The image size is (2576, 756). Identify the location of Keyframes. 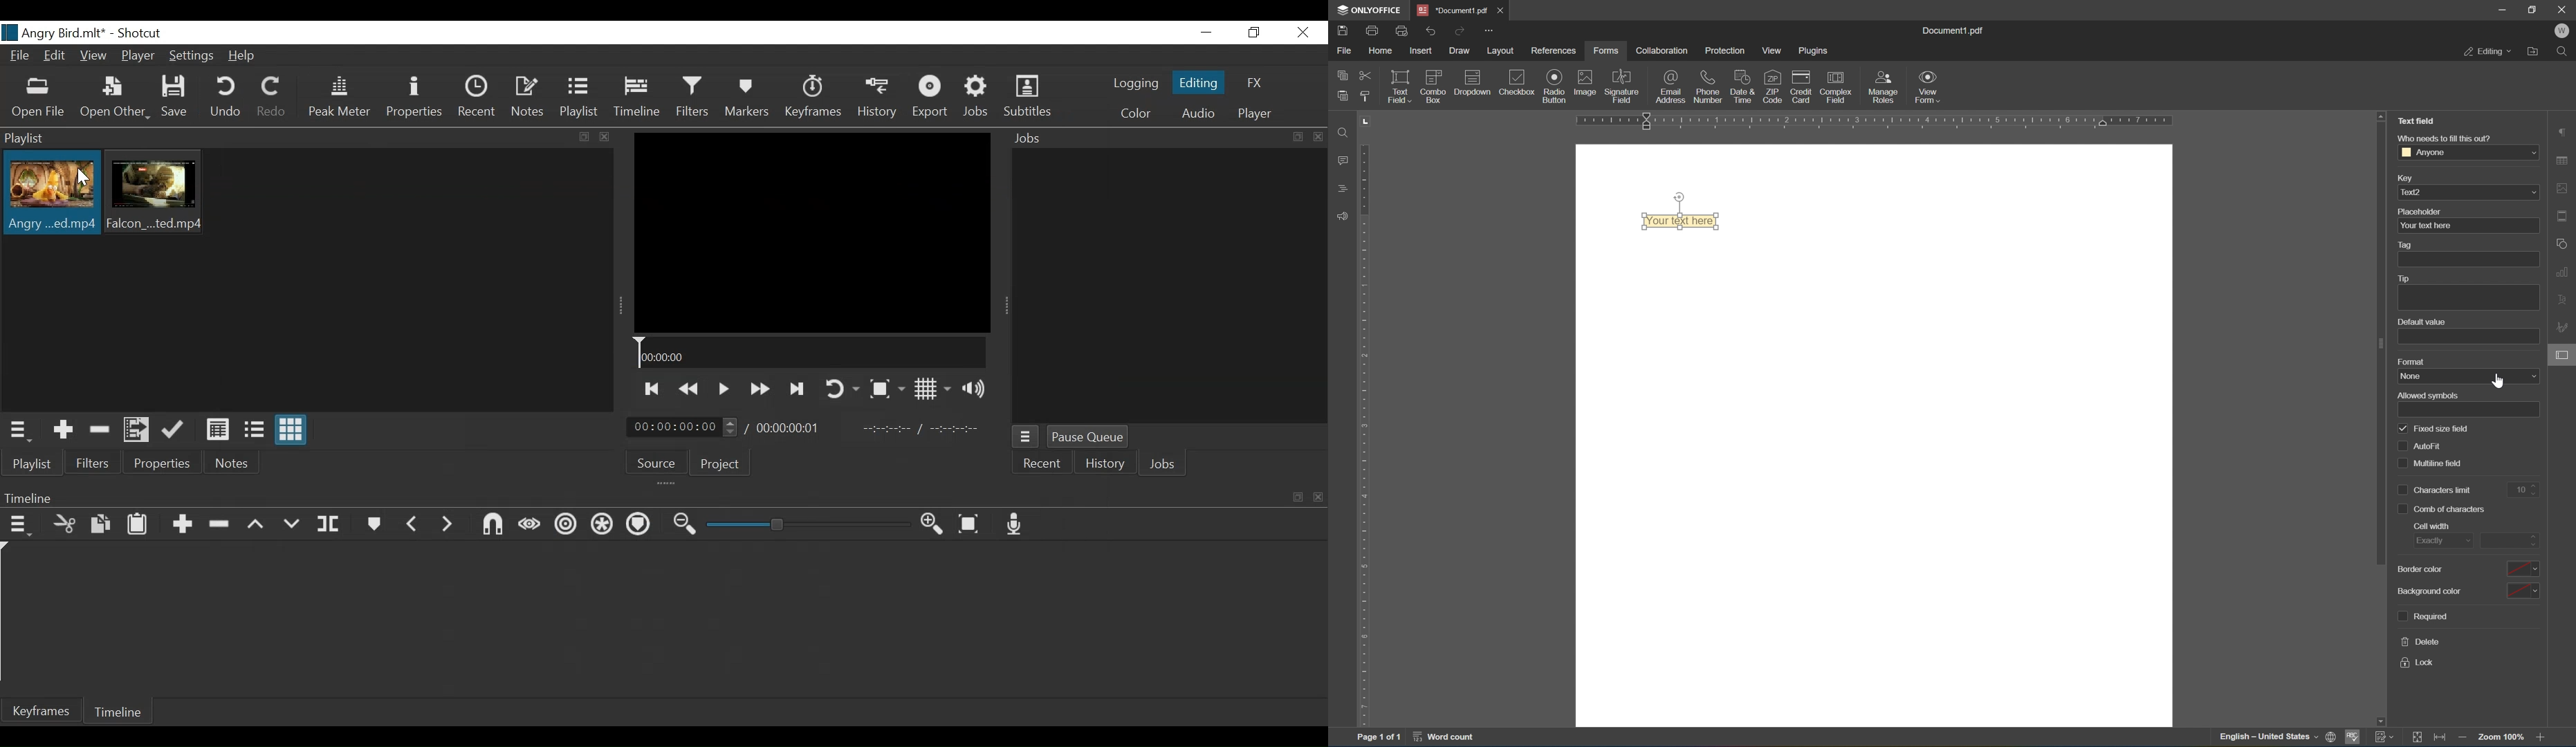
(813, 99).